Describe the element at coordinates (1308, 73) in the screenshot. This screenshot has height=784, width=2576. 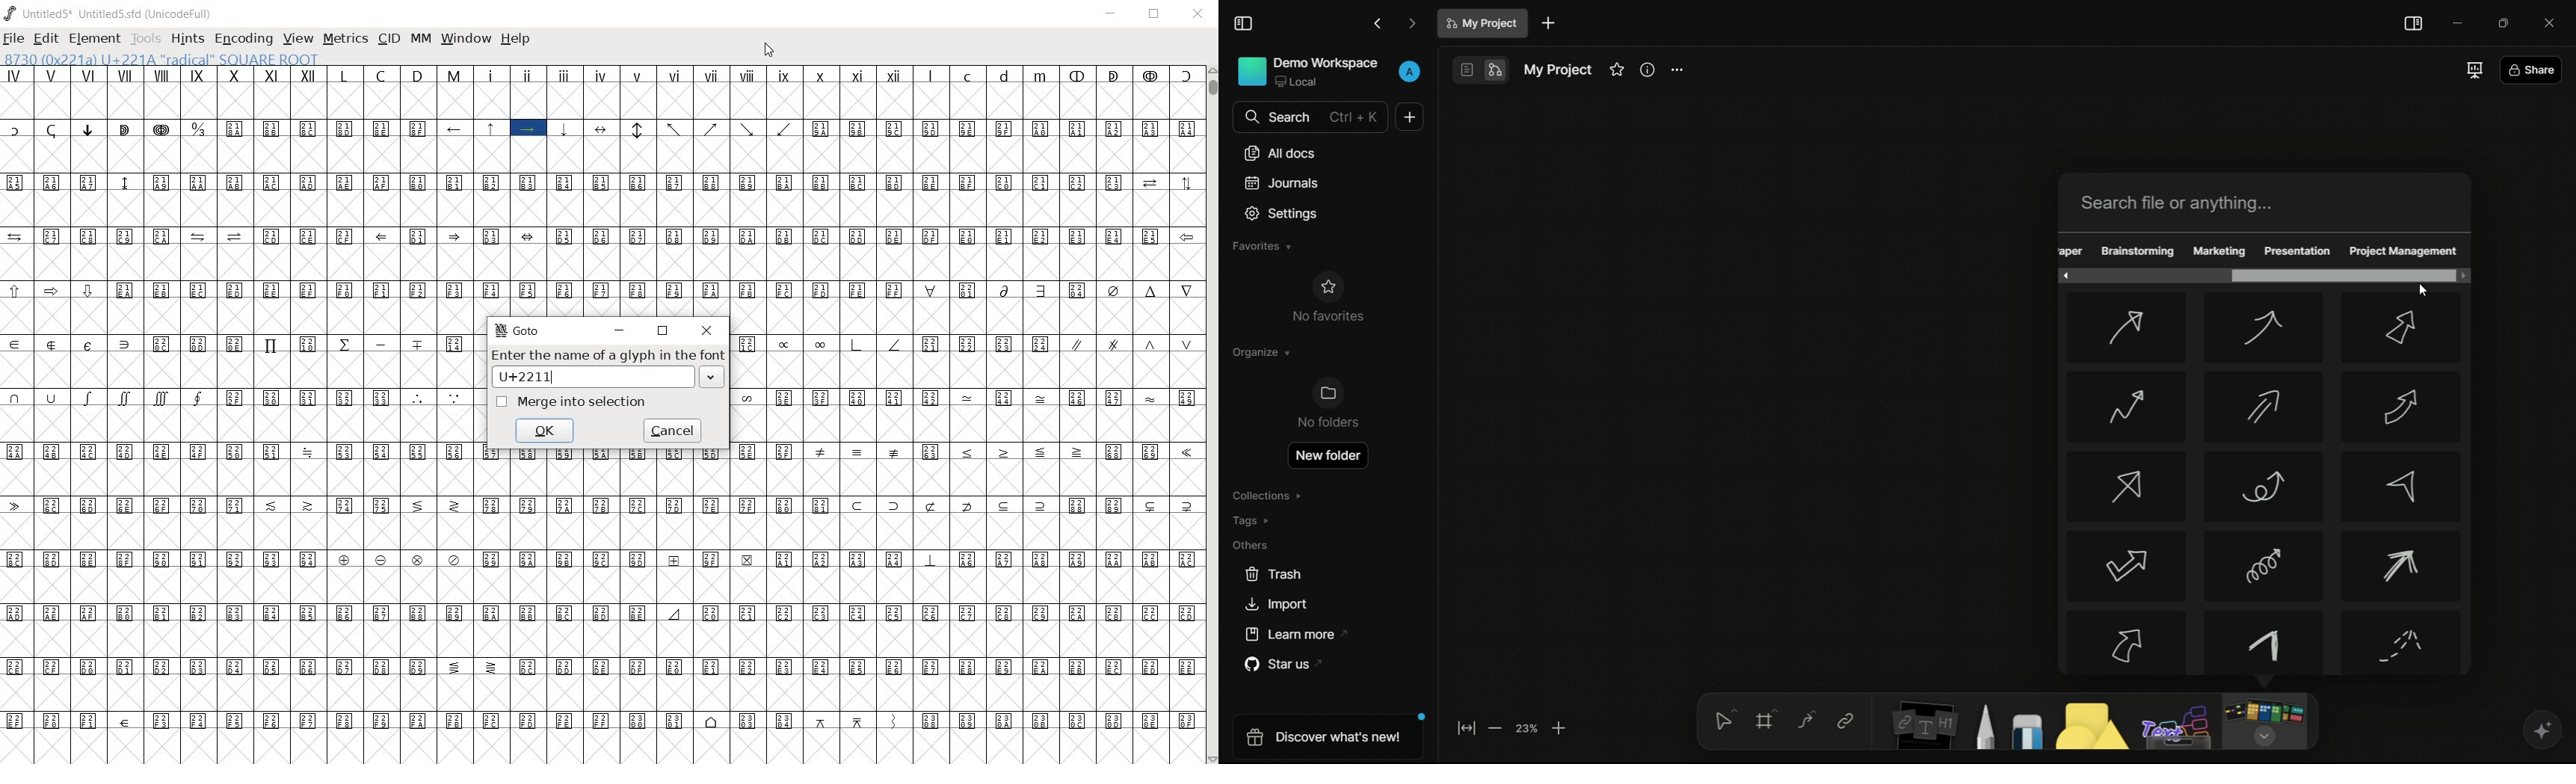
I see `demo workspace` at that location.